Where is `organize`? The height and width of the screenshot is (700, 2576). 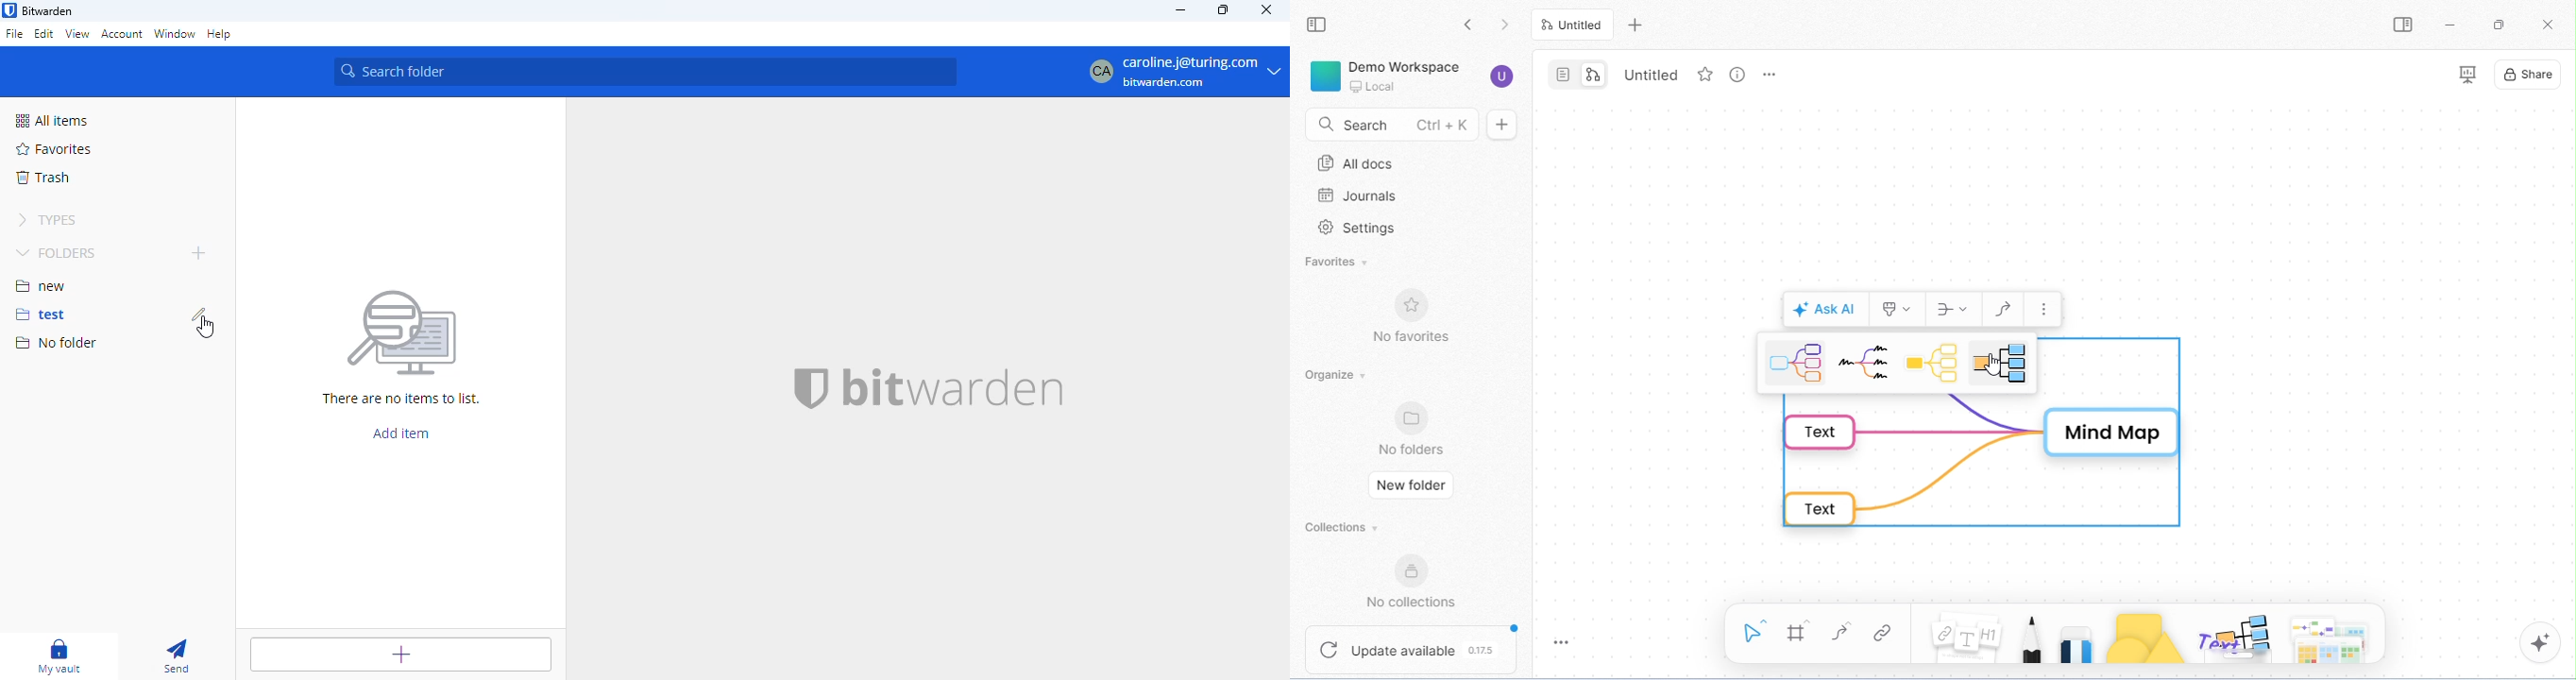 organize is located at coordinates (1335, 376).